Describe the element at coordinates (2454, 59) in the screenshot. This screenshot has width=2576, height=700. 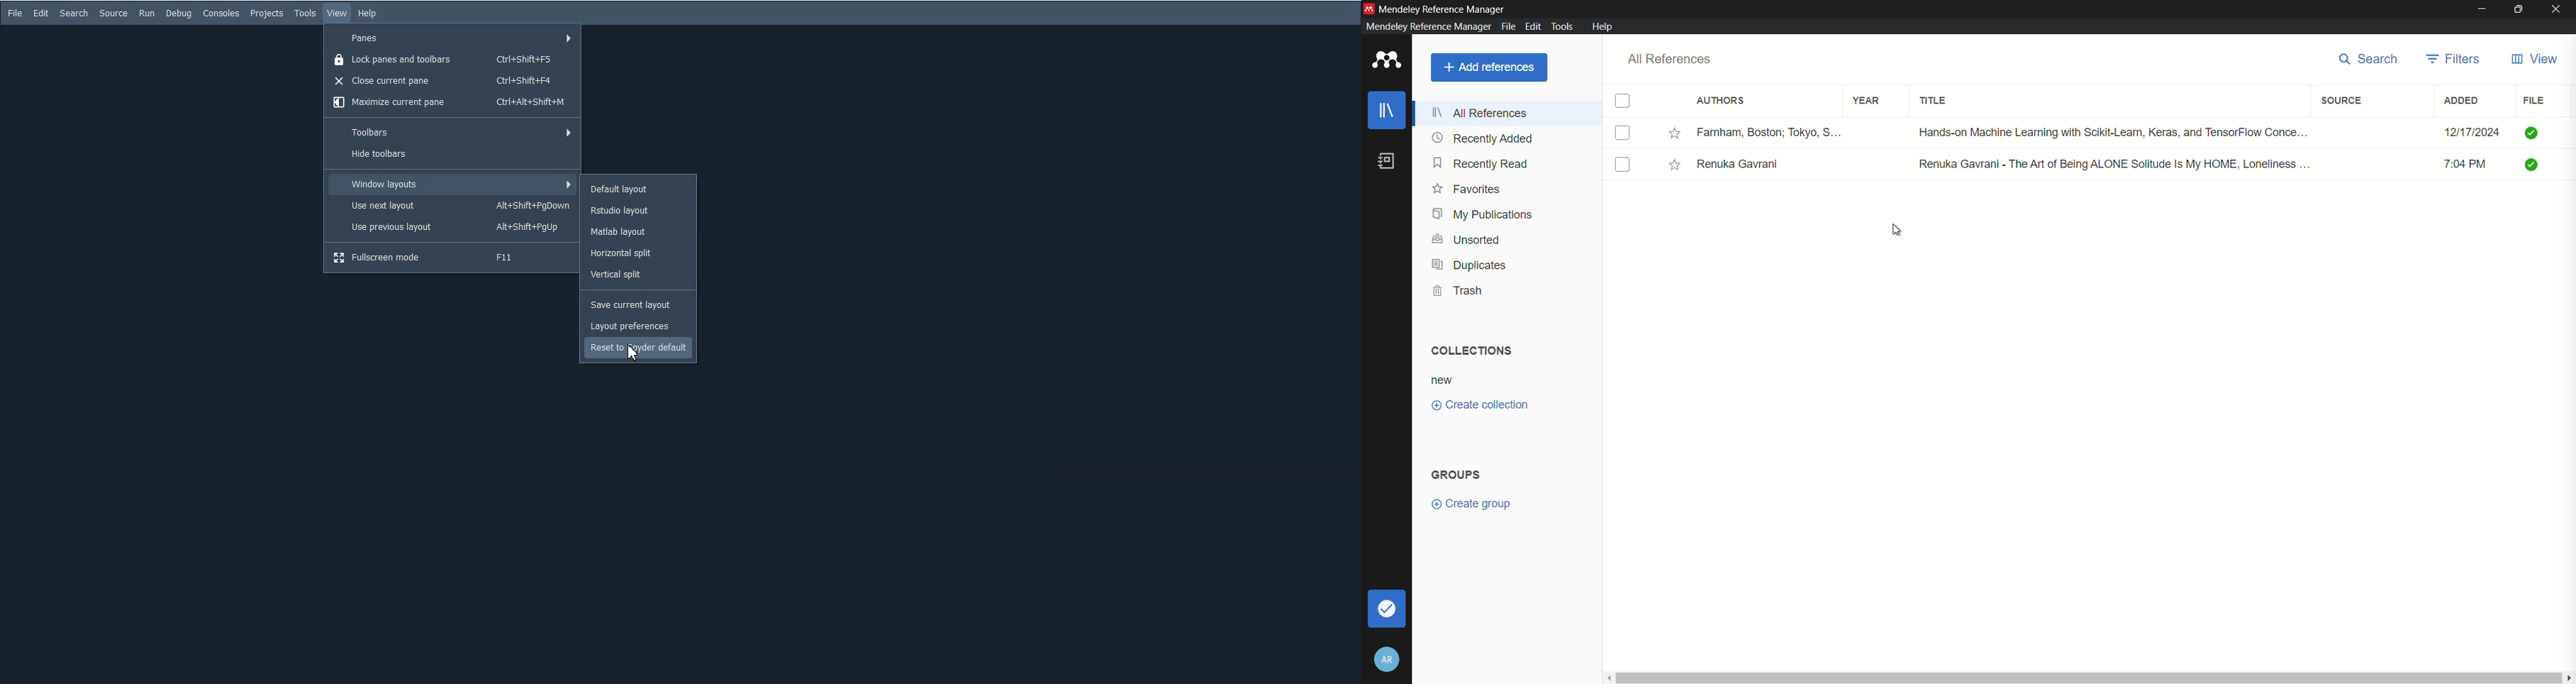
I see `filters` at that location.